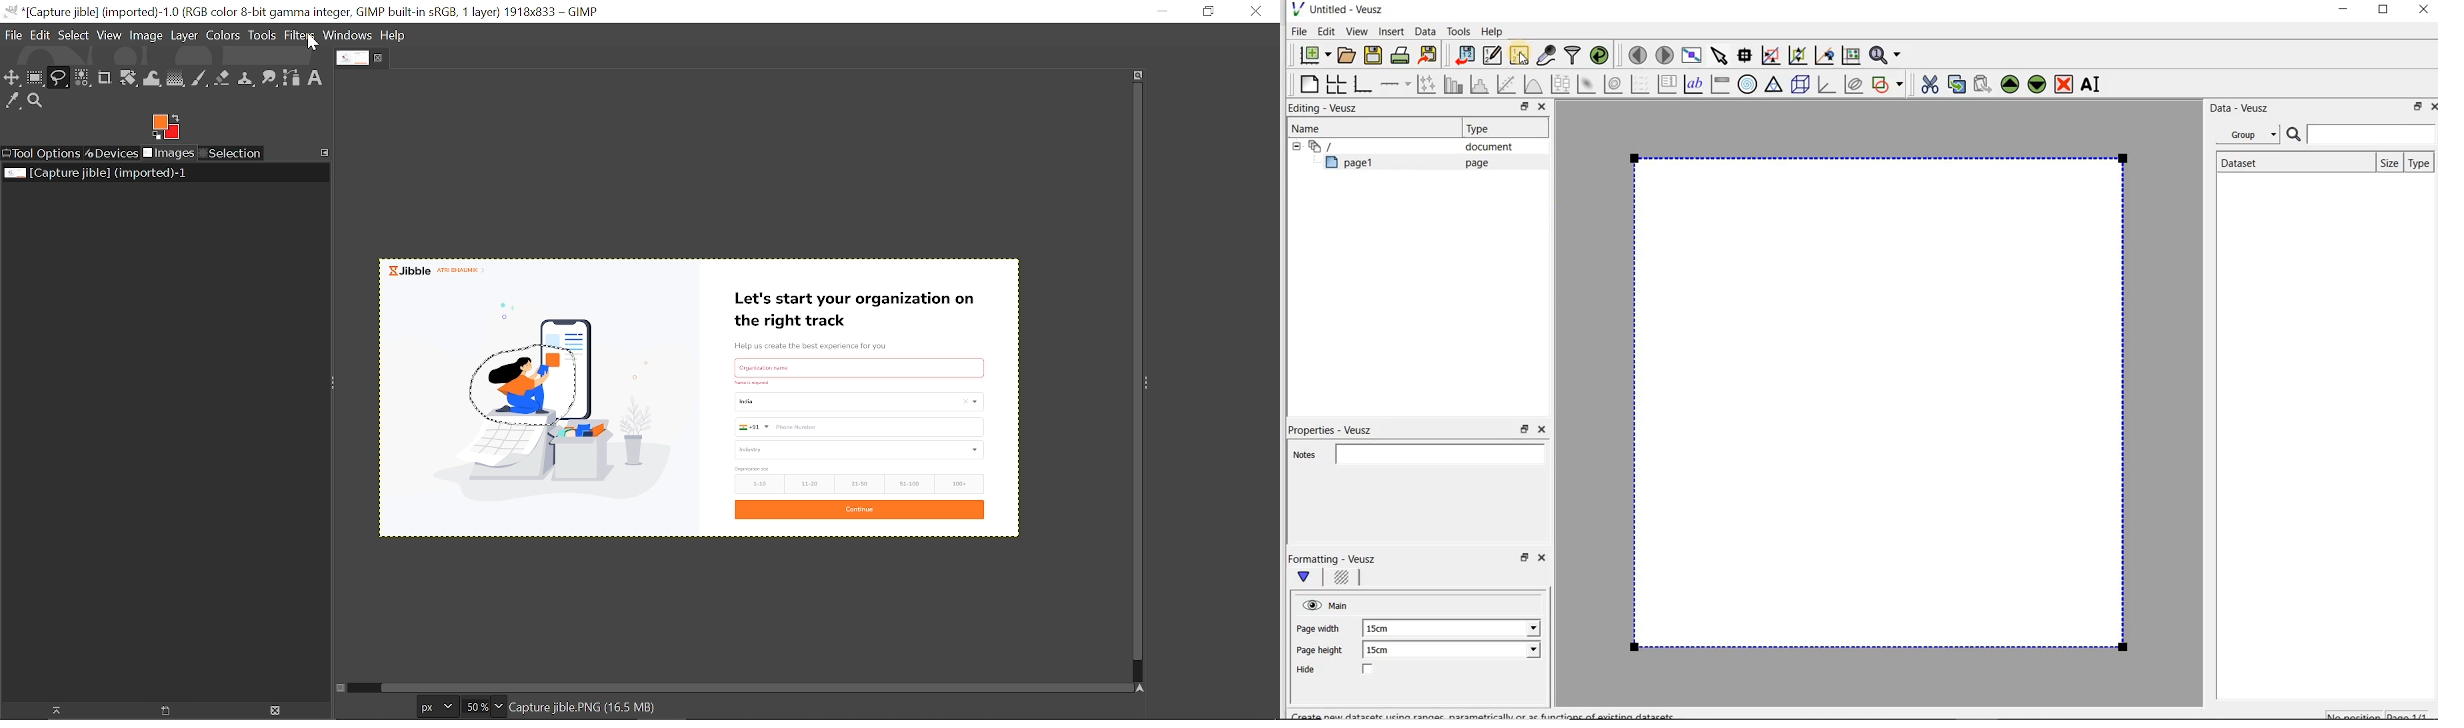 The height and width of the screenshot is (728, 2464). I want to click on restore down, so click(1525, 430).